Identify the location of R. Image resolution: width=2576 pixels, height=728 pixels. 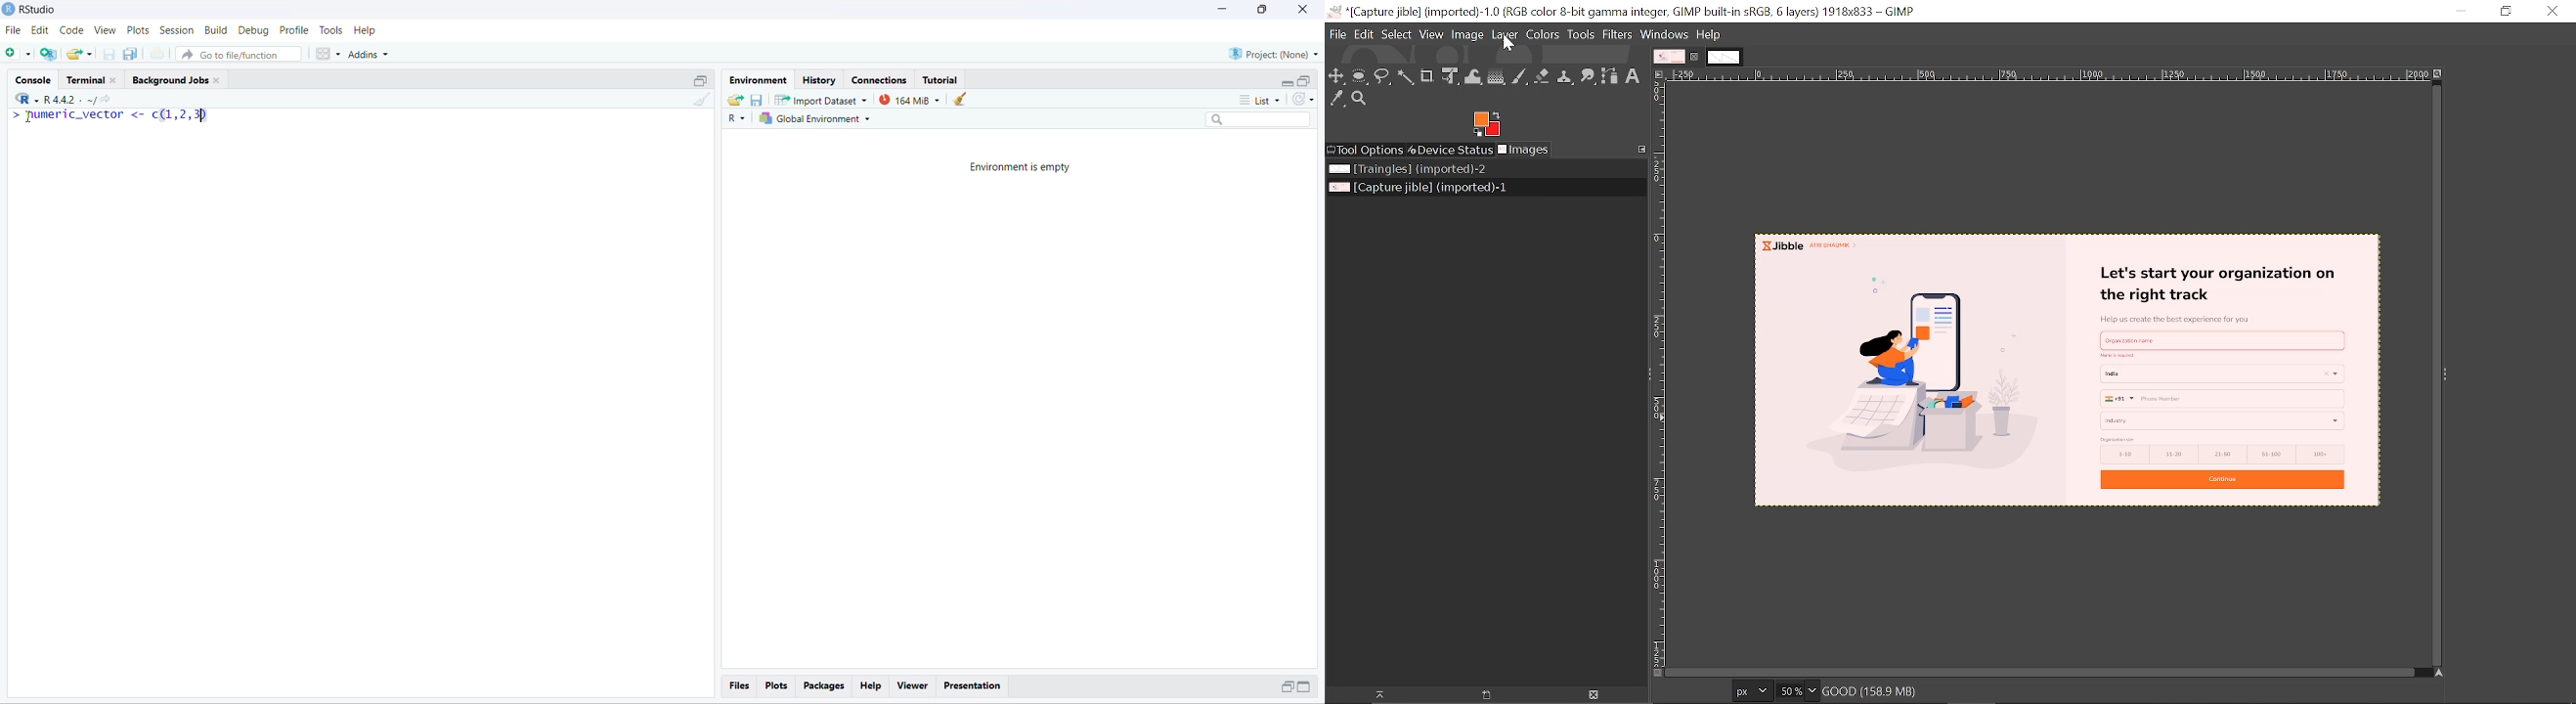
(736, 119).